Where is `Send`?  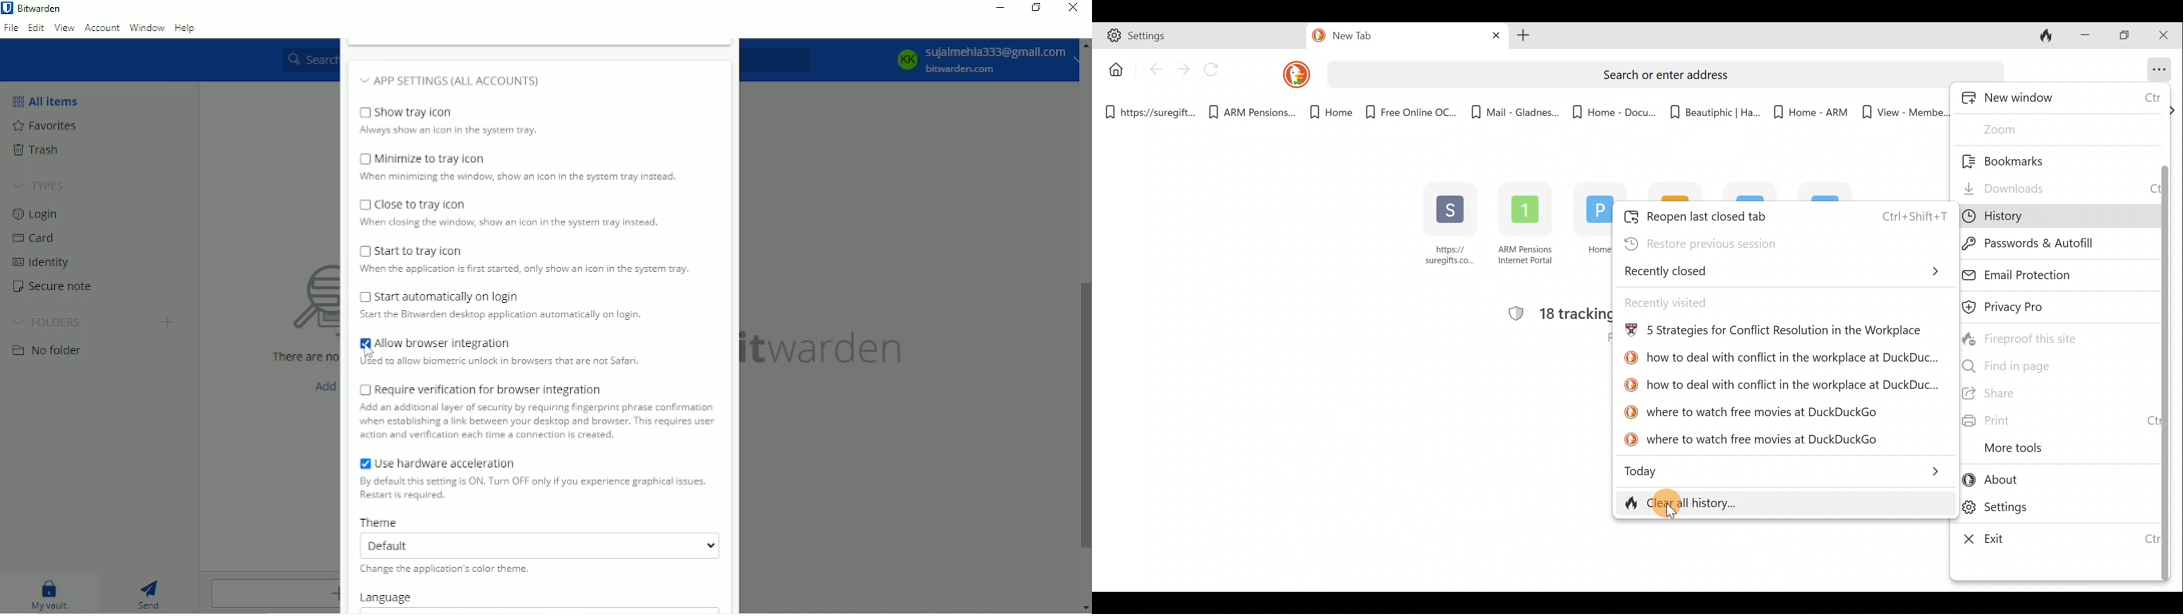
Send is located at coordinates (150, 592).